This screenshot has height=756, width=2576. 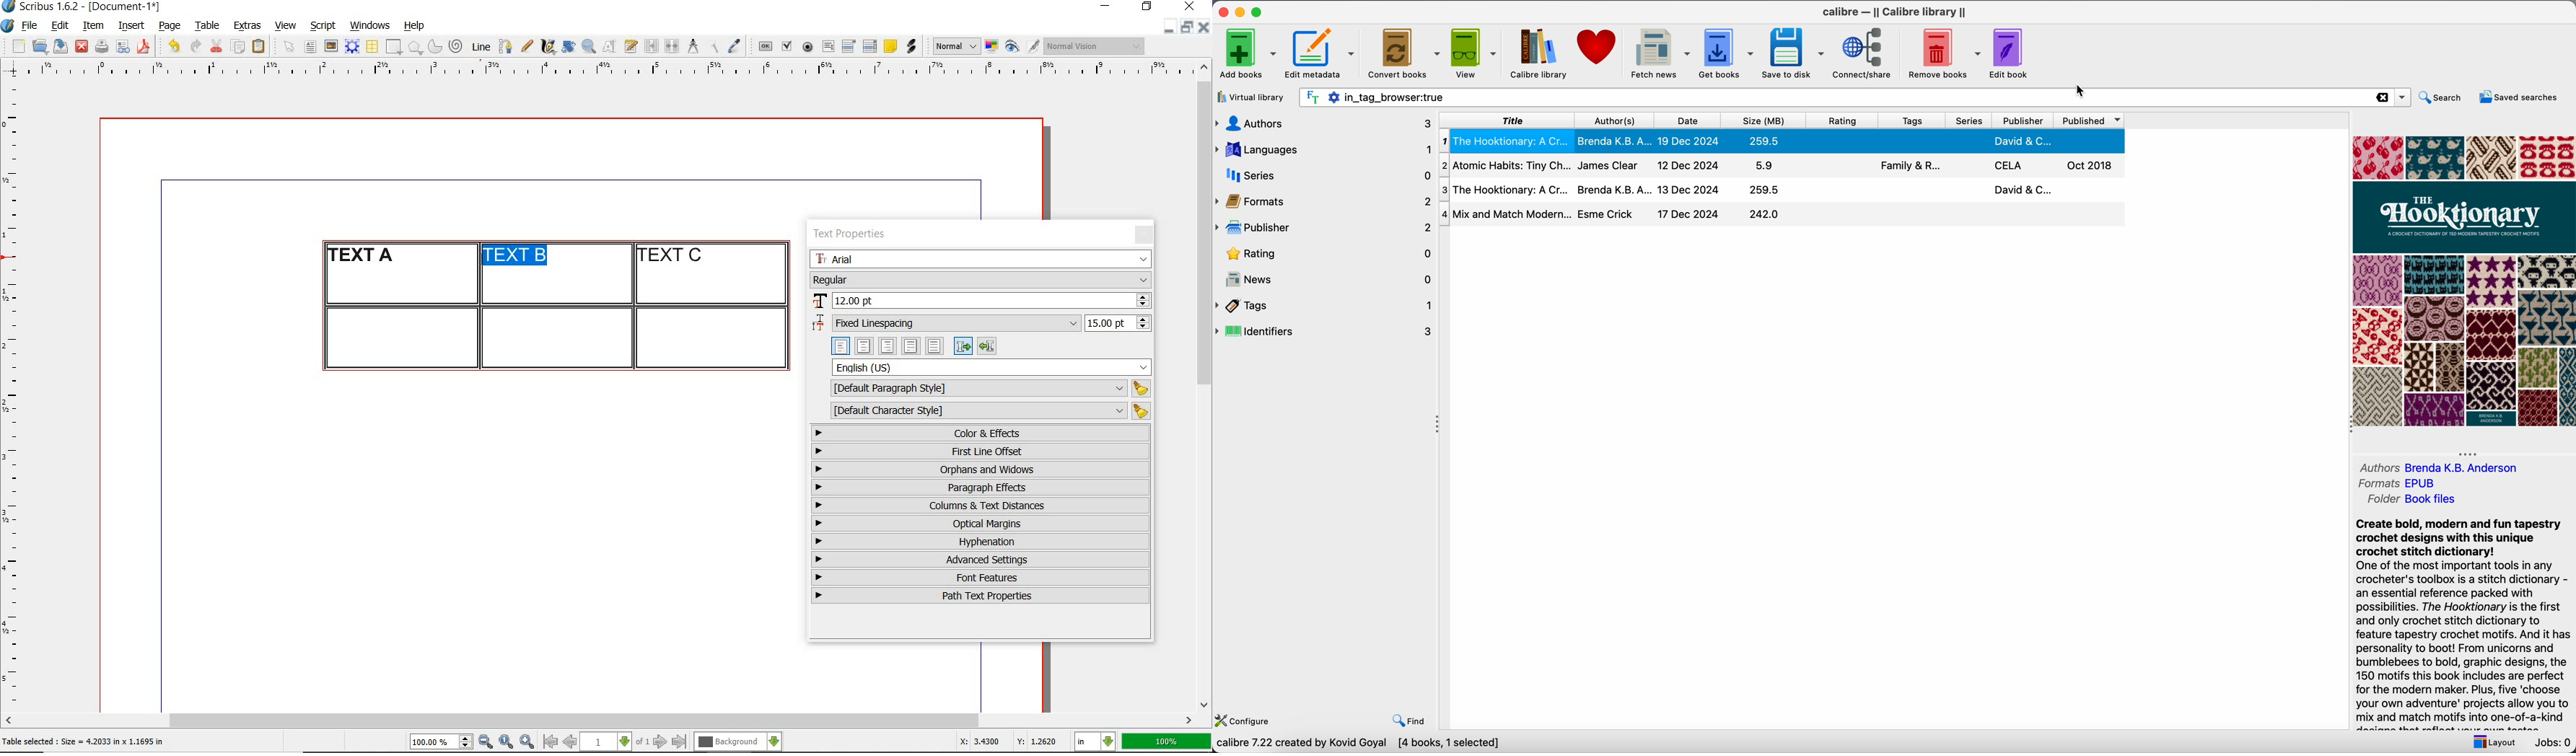 I want to click on Jobs: 0, so click(x=2550, y=743).